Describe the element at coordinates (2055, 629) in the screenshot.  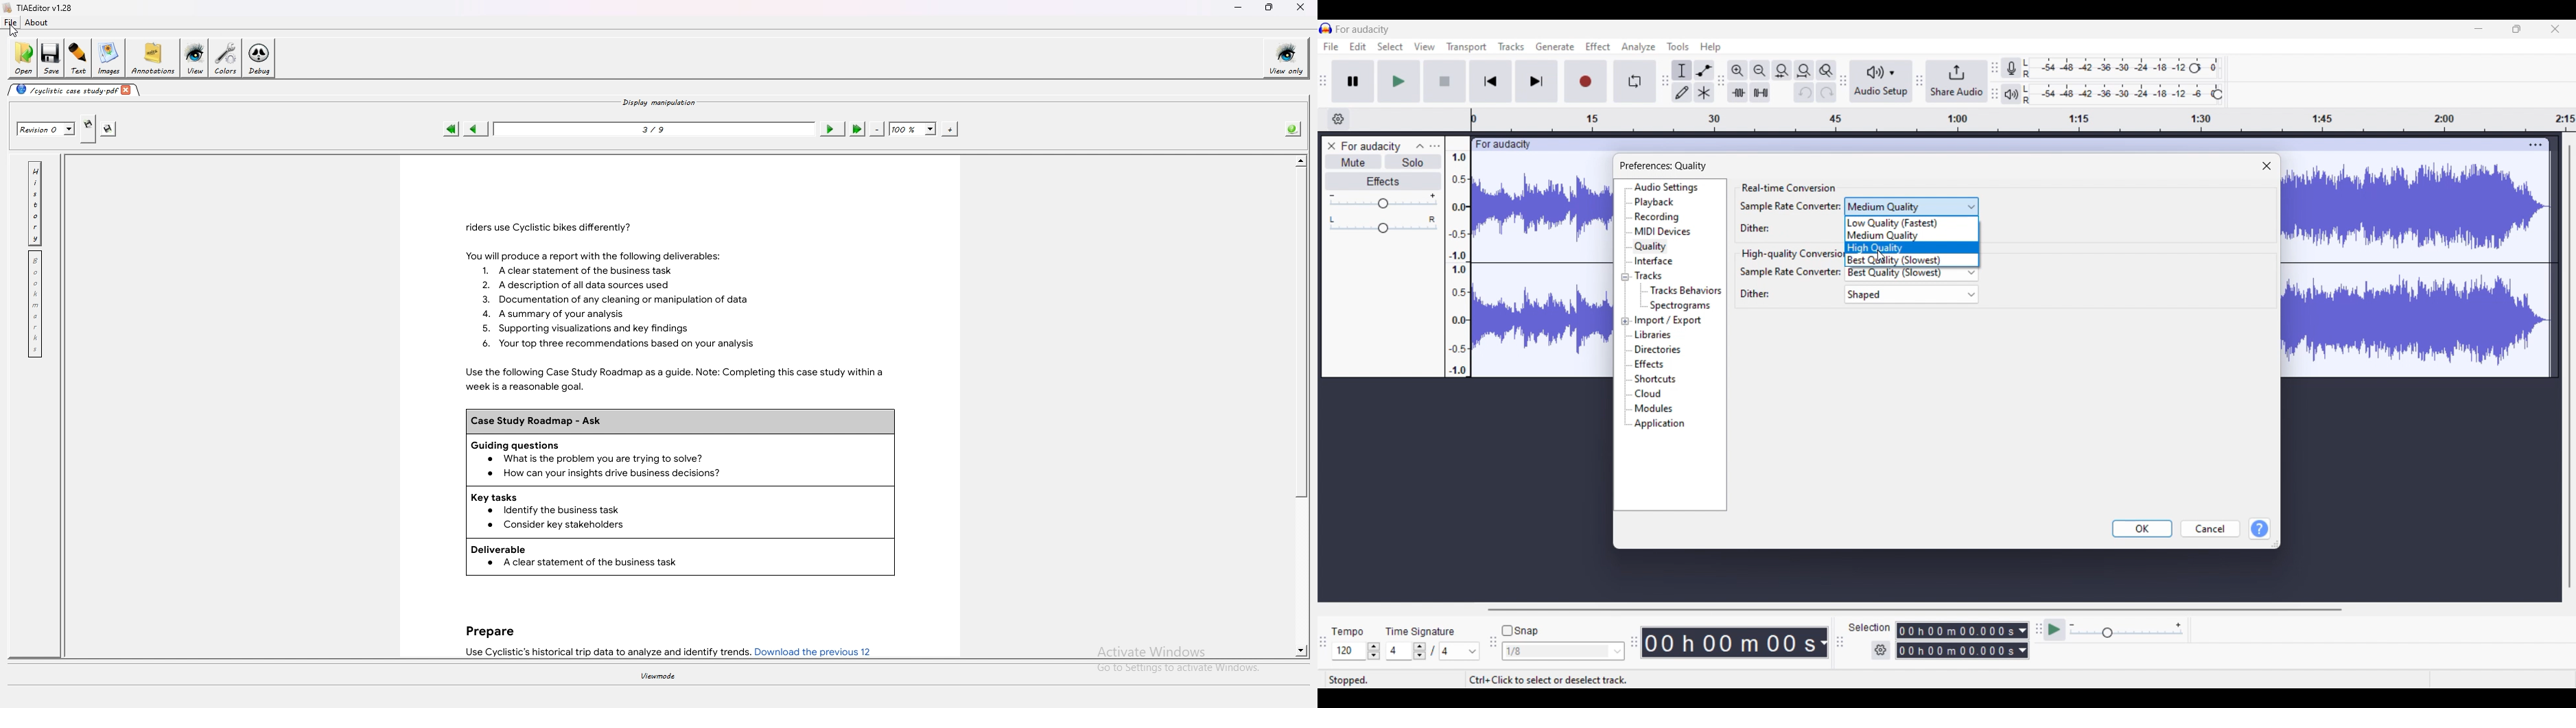
I see `Play at speed/Play at speed once` at that location.